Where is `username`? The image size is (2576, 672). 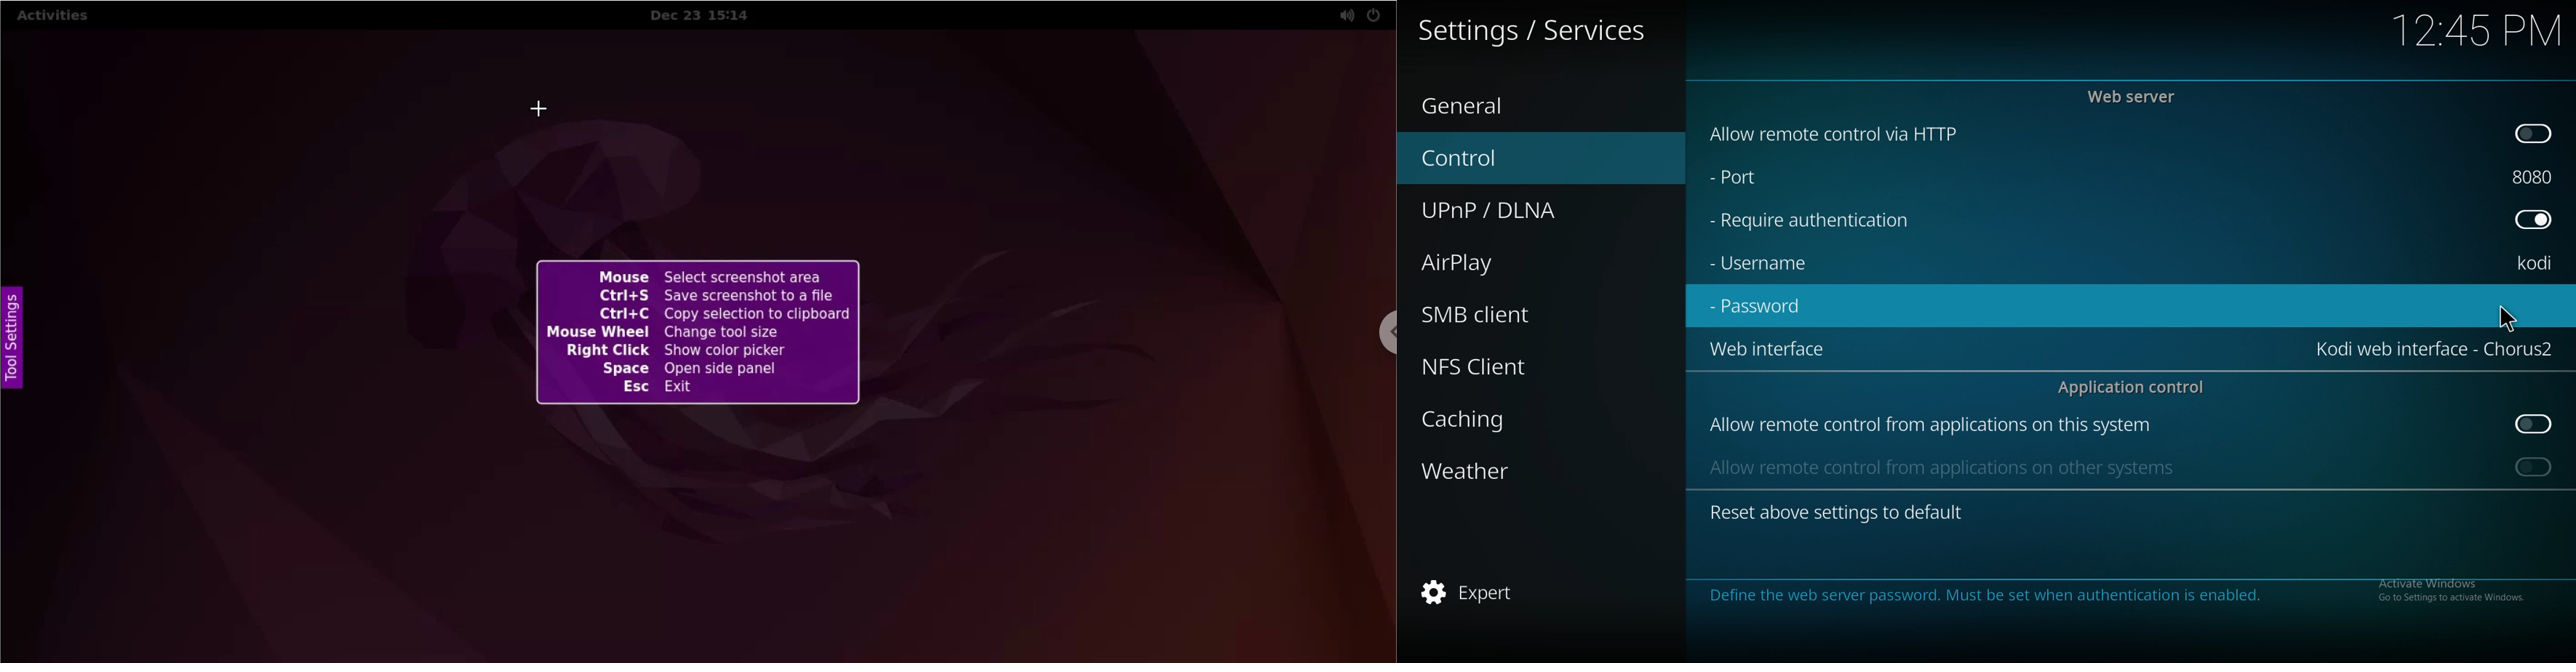
username is located at coordinates (1760, 263).